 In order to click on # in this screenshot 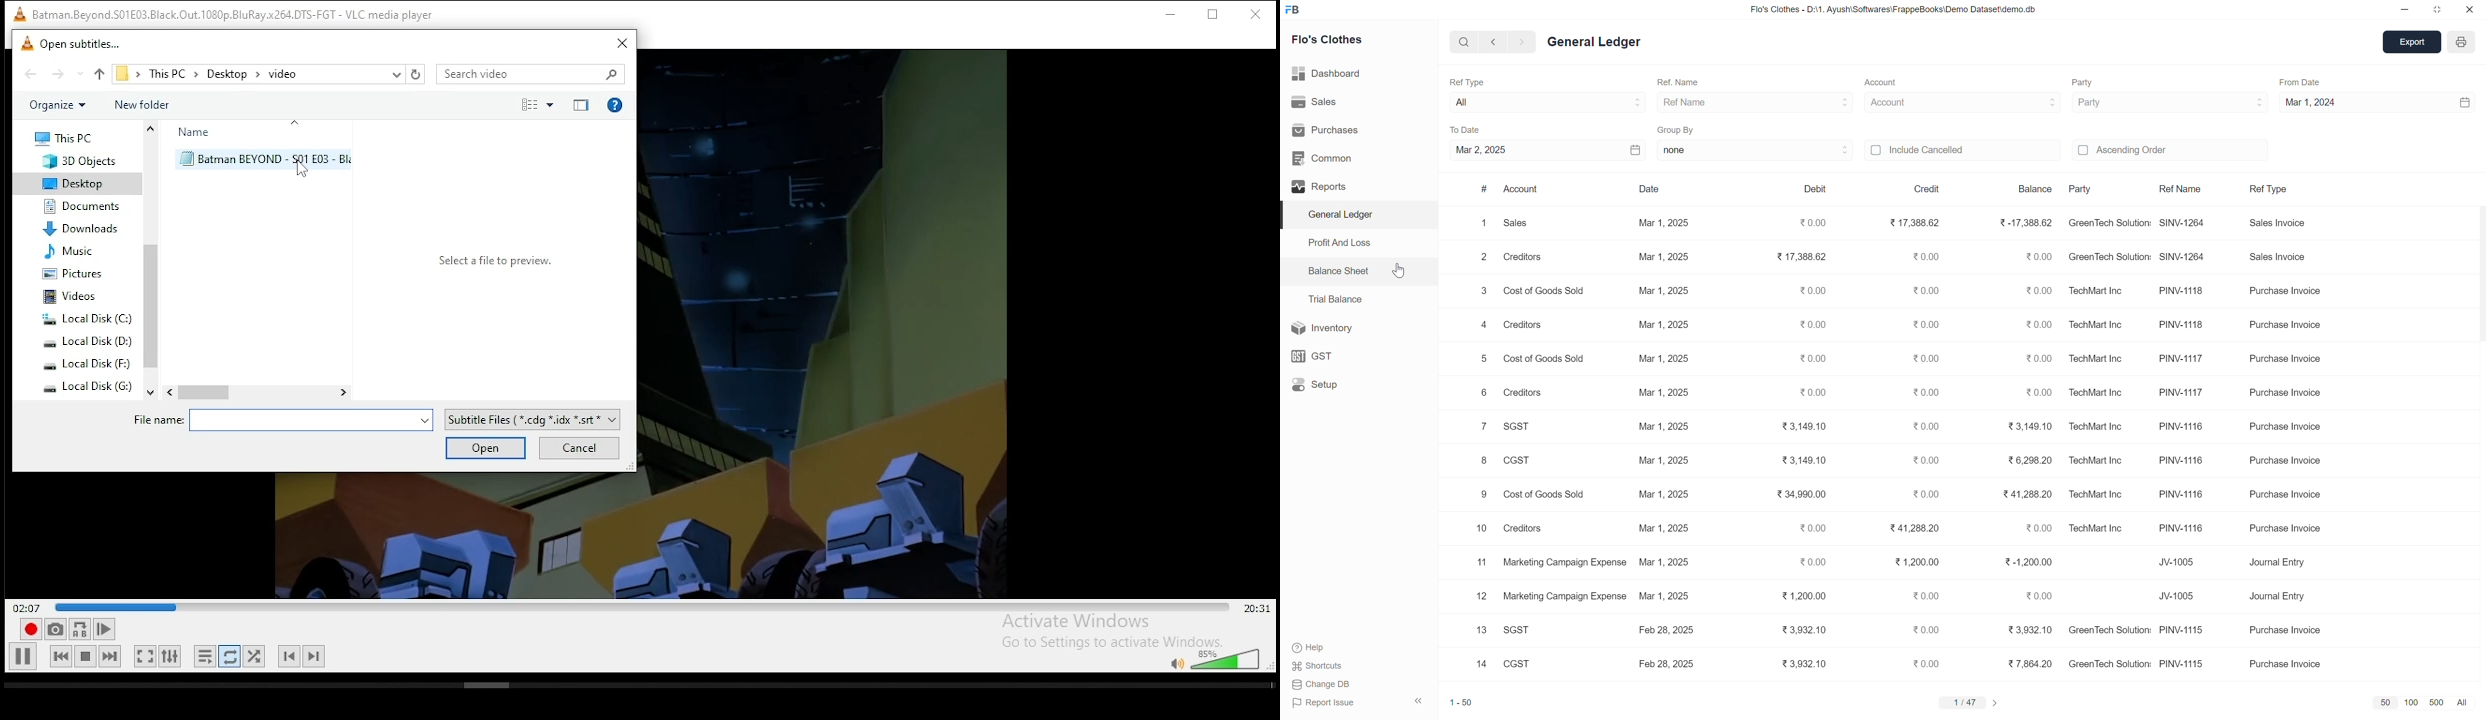, I will do `click(1483, 188)`.